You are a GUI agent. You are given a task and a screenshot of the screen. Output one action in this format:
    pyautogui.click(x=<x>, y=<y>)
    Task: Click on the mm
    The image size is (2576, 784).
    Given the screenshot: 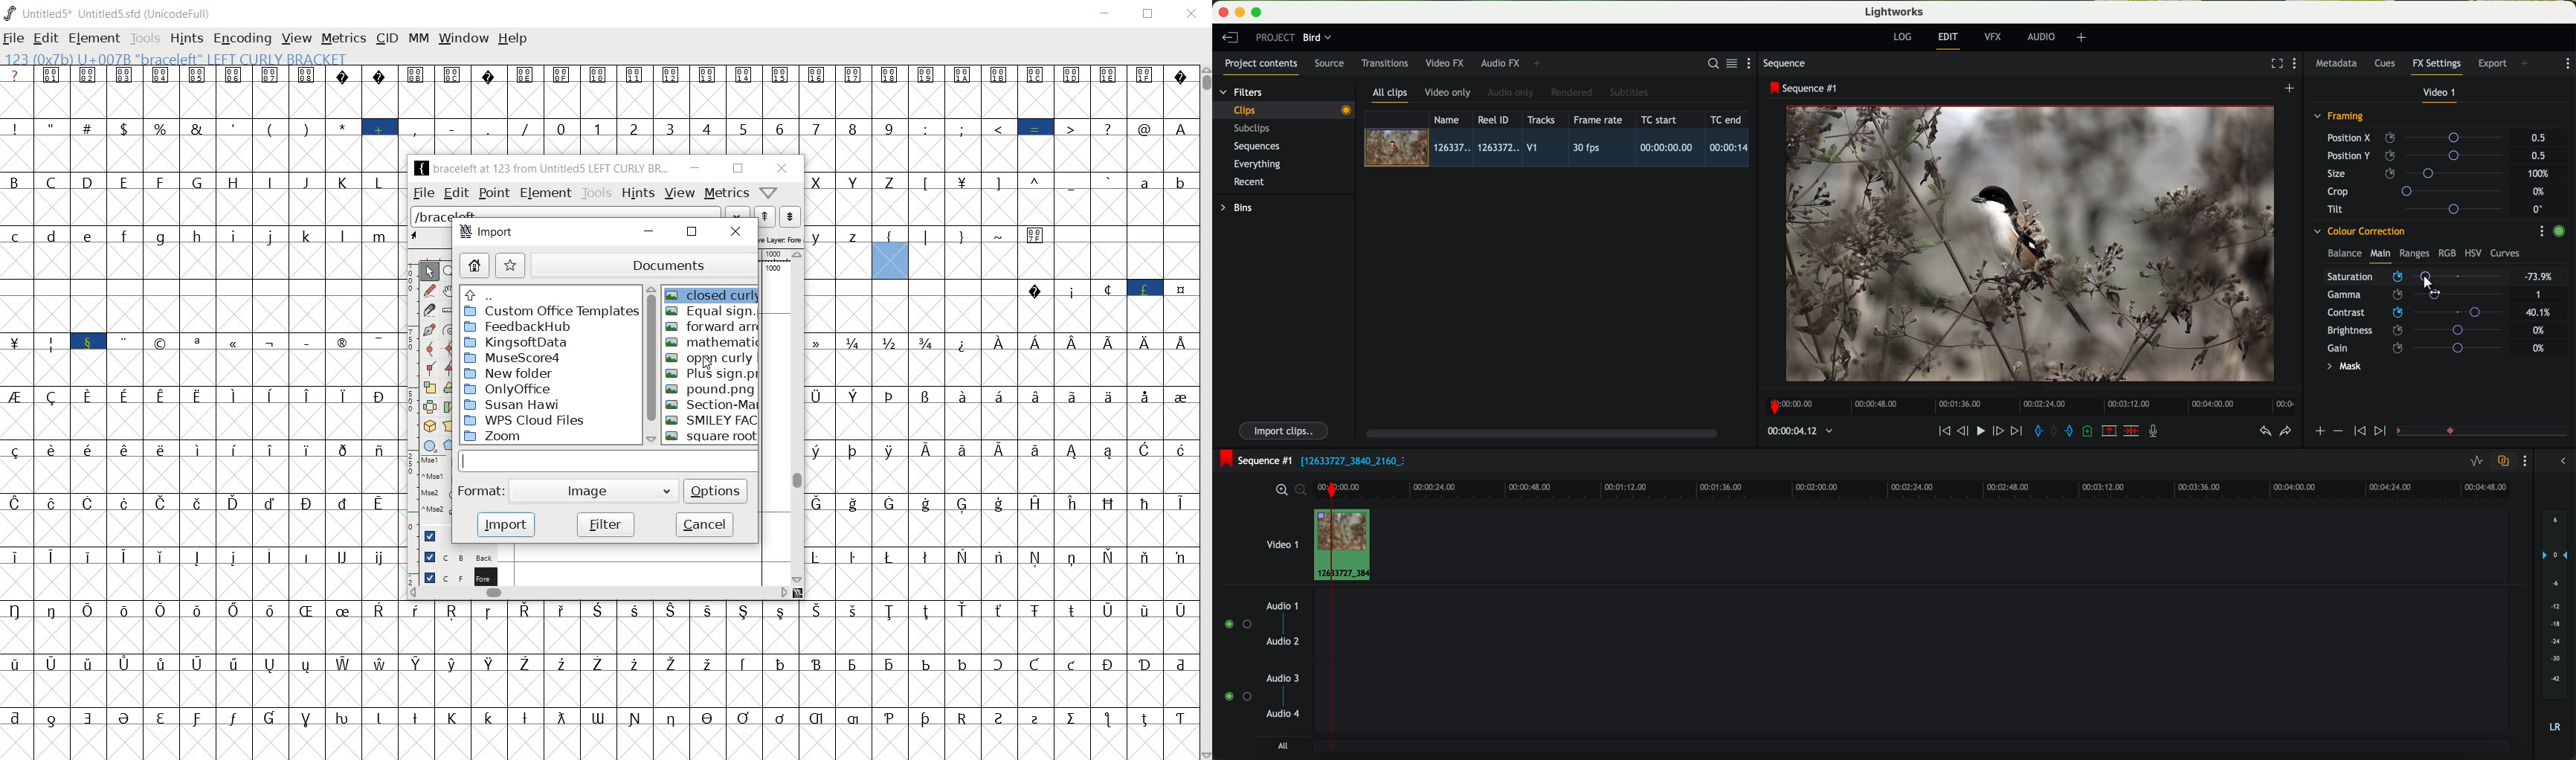 What is the action you would take?
    pyautogui.click(x=418, y=39)
    